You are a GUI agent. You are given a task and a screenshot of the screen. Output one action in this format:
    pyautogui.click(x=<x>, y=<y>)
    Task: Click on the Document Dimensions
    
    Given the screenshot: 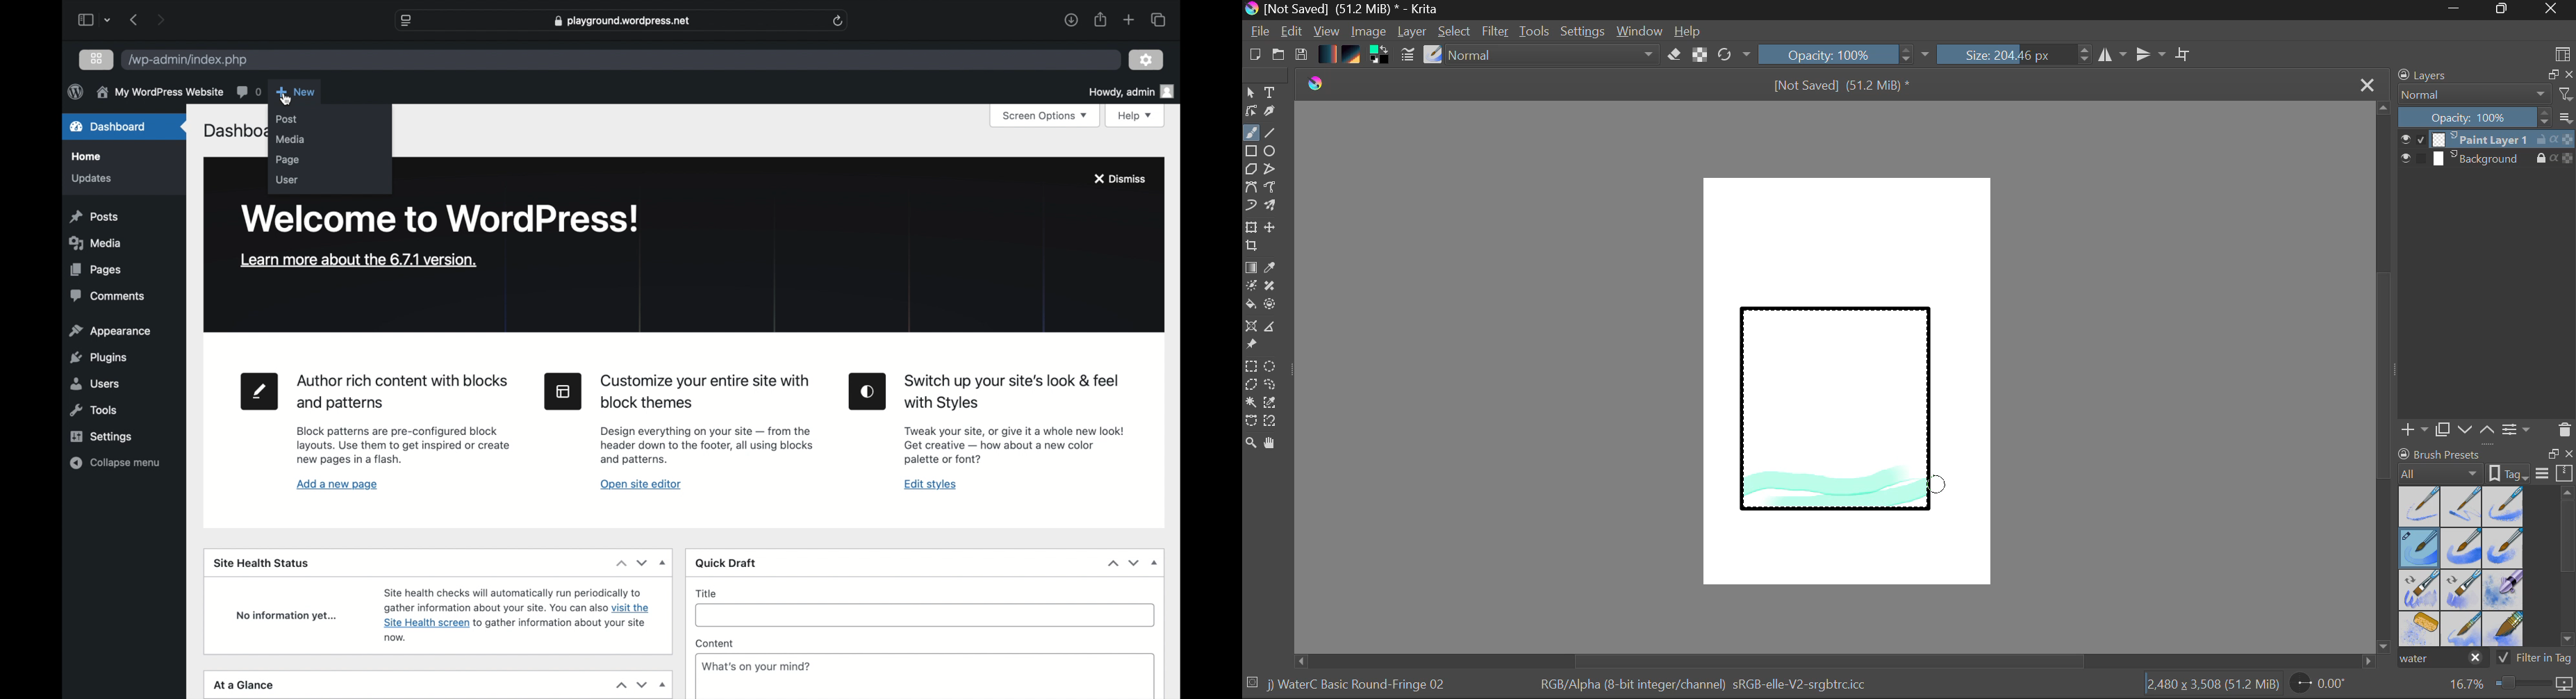 What is the action you would take?
    pyautogui.click(x=2212, y=686)
    